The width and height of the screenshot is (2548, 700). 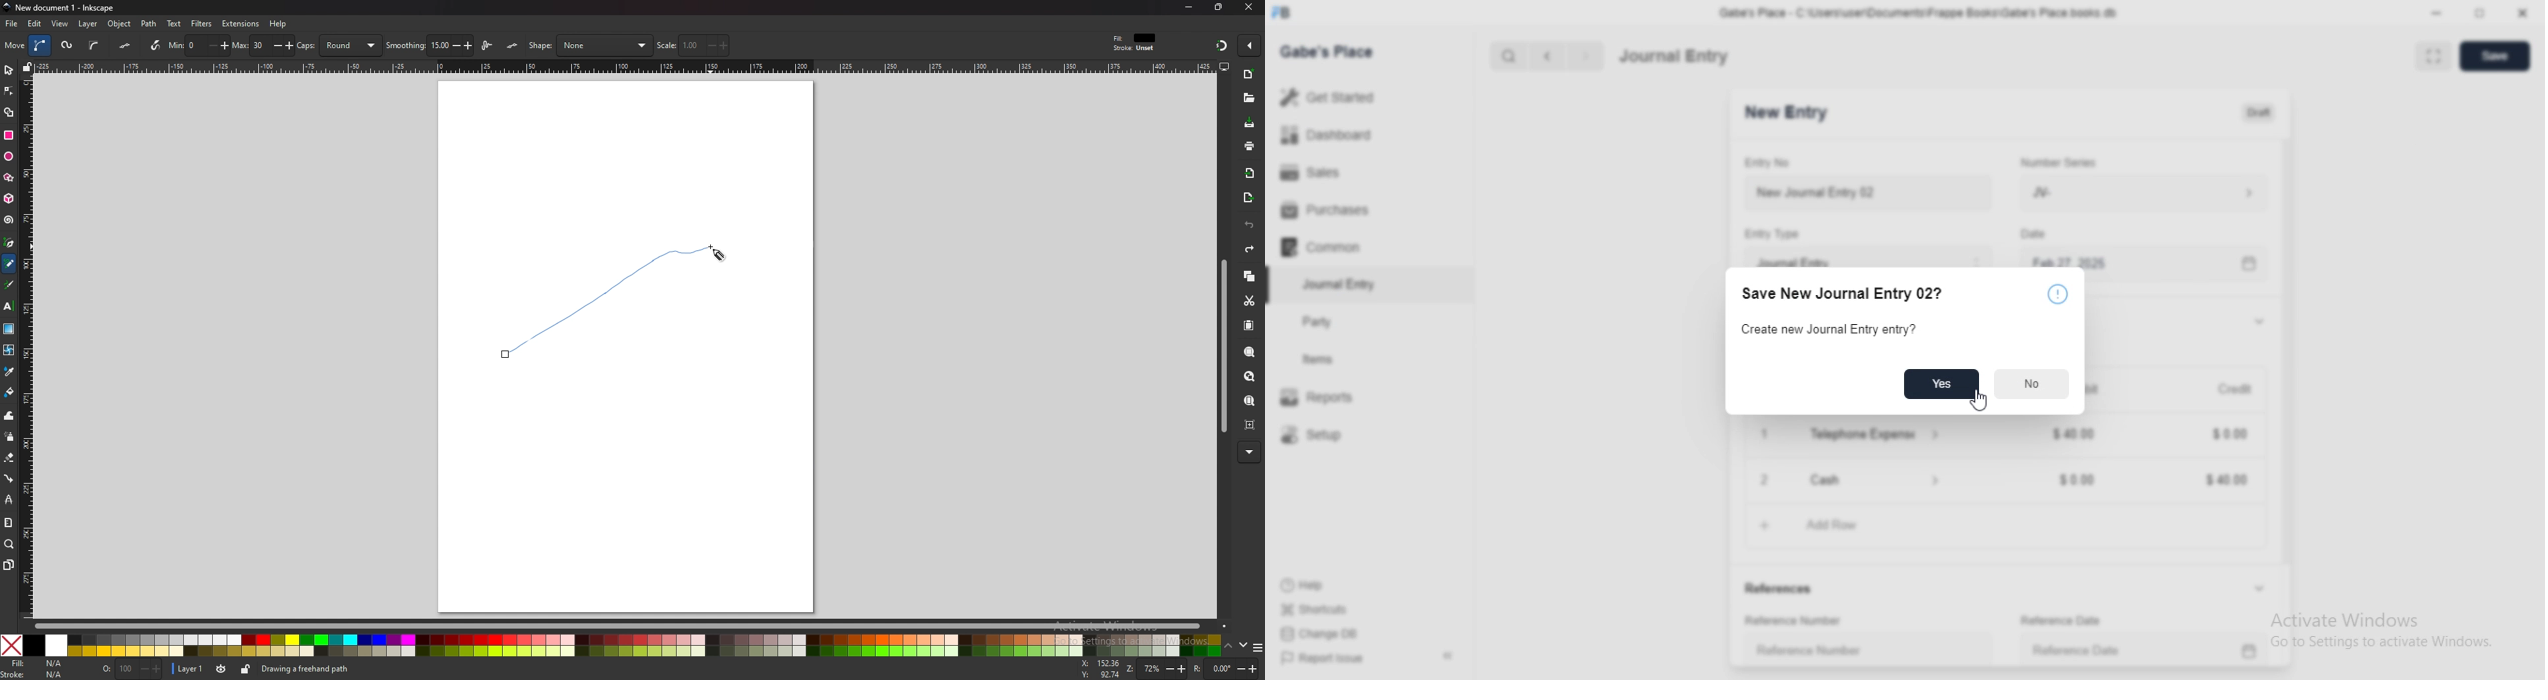 What do you see at coordinates (489, 44) in the screenshot?
I see `lpe based interactive simplify` at bounding box center [489, 44].